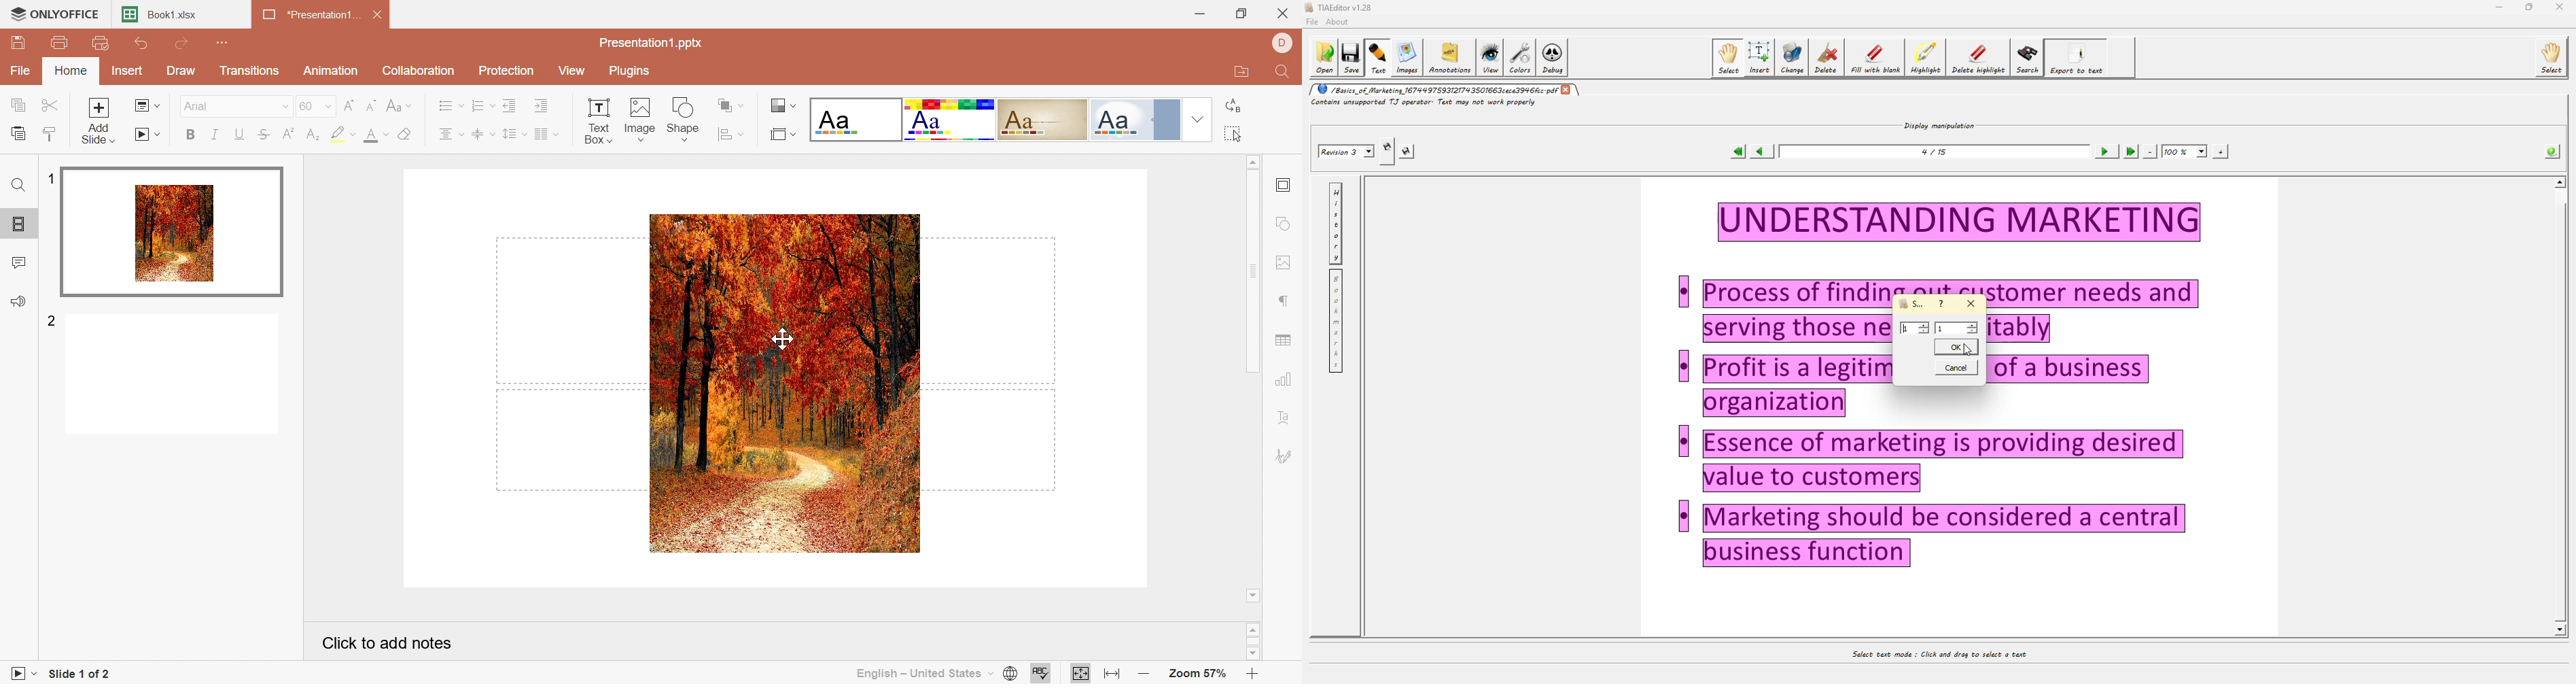 This screenshot has width=2576, height=700. What do you see at coordinates (21, 71) in the screenshot?
I see `File` at bounding box center [21, 71].